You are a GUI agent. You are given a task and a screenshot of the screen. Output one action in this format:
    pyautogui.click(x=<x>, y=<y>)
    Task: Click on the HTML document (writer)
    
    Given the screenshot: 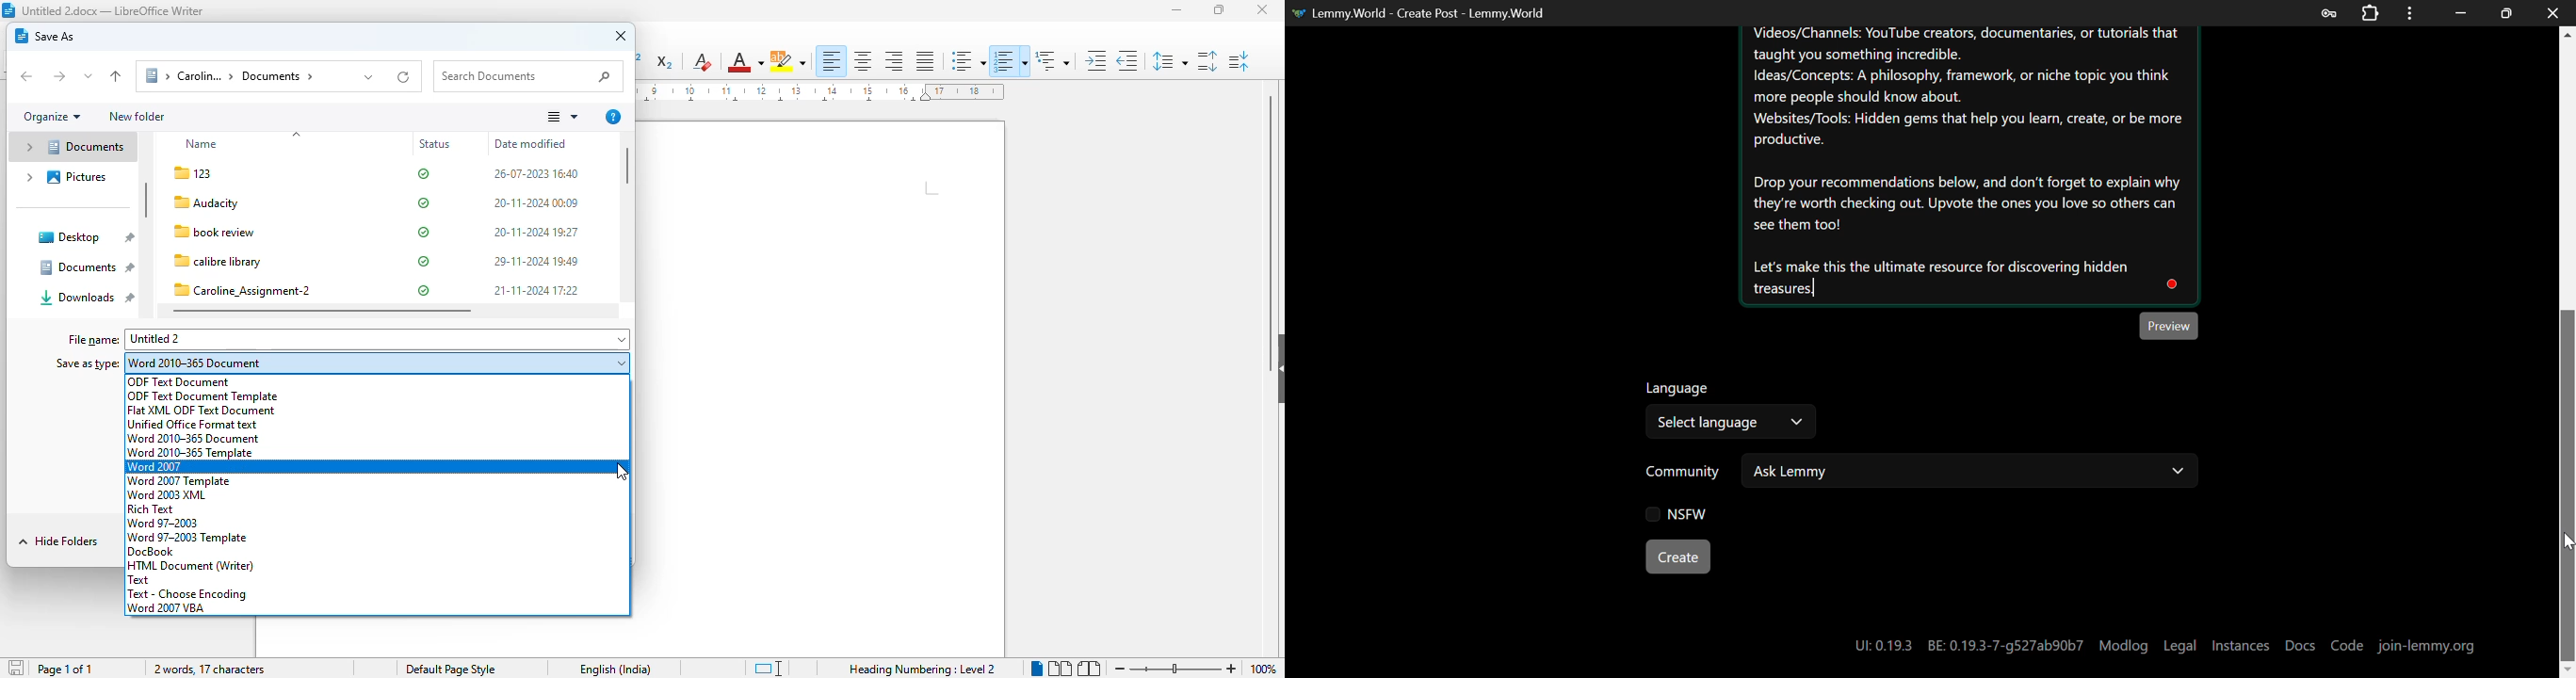 What is the action you would take?
    pyautogui.click(x=193, y=567)
    